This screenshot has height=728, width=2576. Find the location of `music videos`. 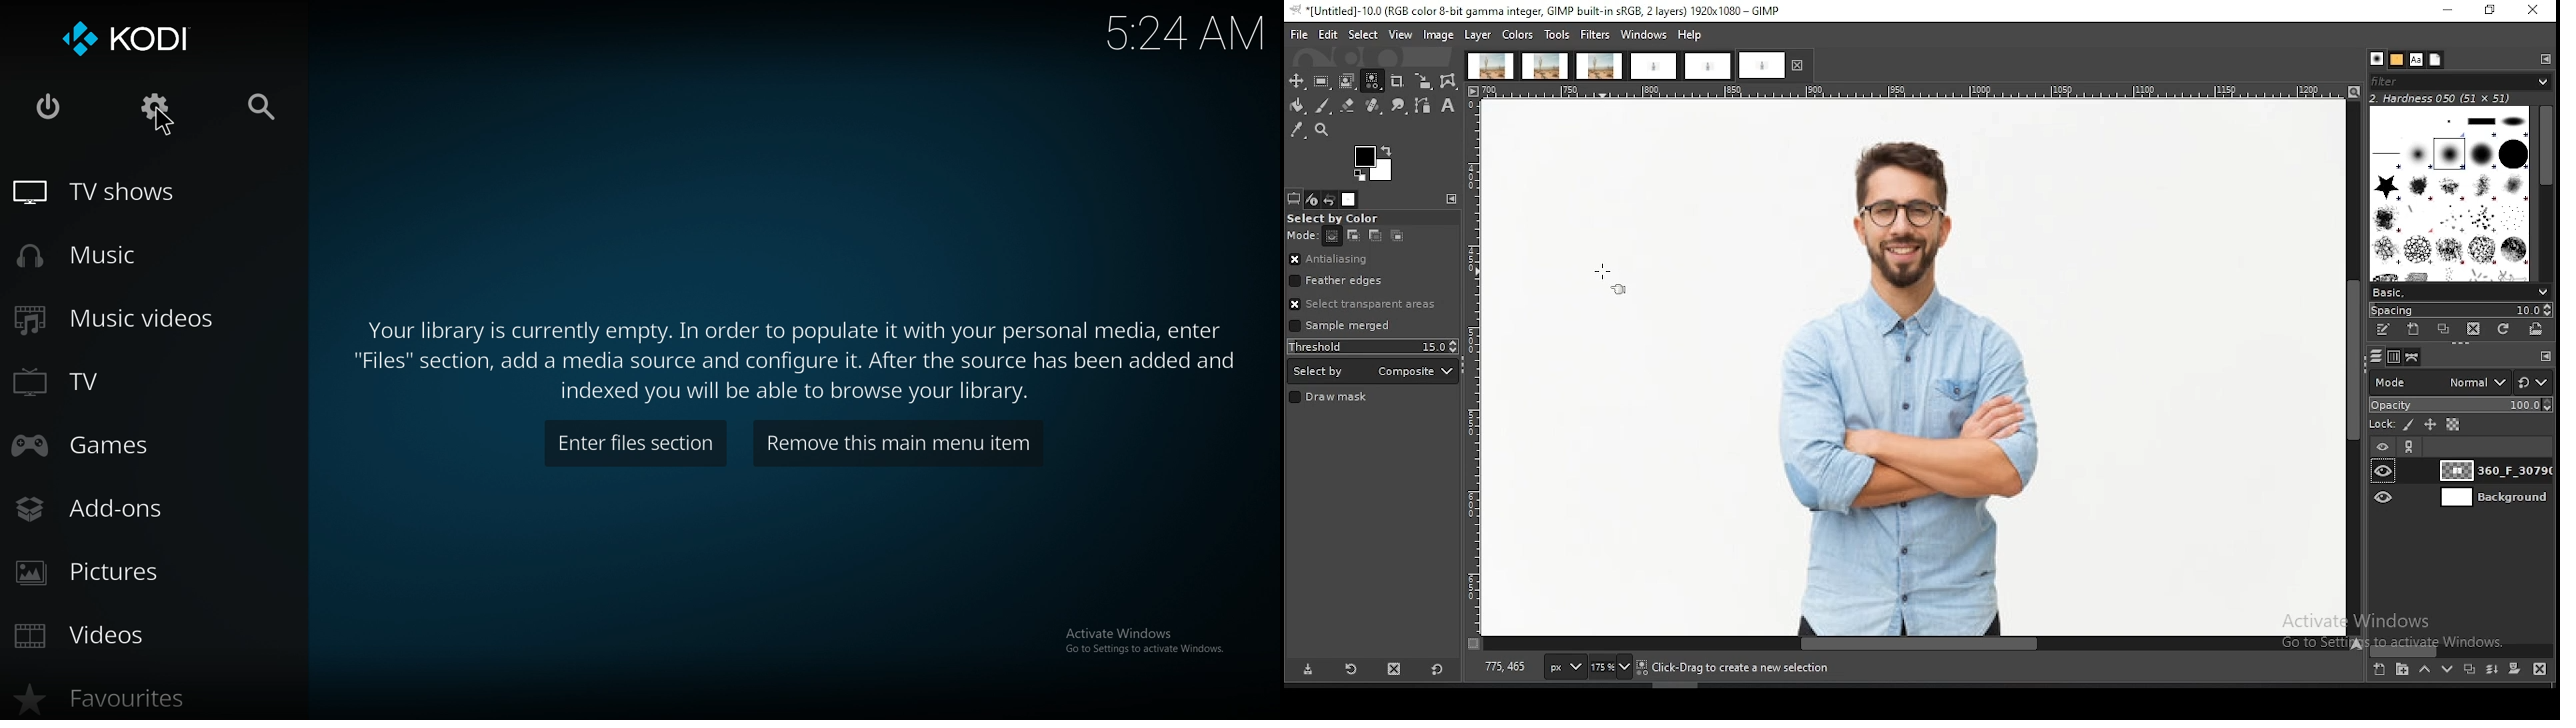

music videos is located at coordinates (122, 321).